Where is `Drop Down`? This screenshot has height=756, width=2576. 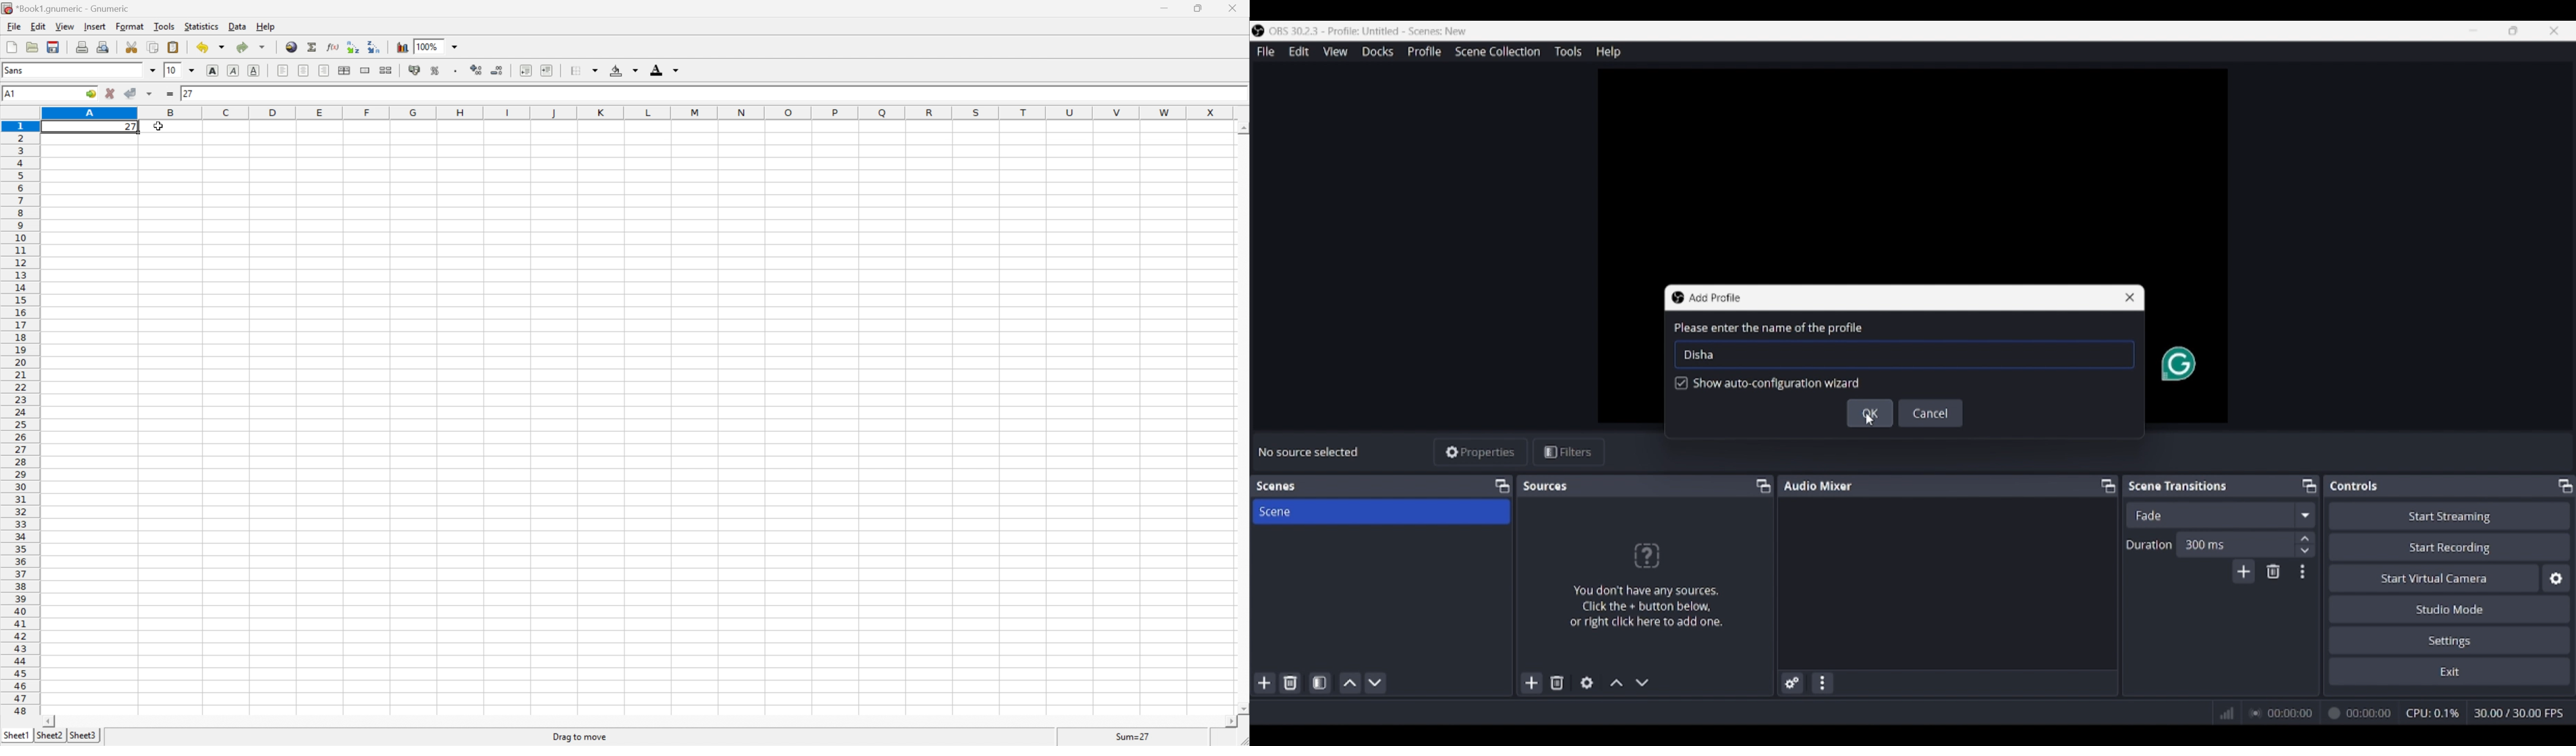 Drop Down is located at coordinates (194, 71).